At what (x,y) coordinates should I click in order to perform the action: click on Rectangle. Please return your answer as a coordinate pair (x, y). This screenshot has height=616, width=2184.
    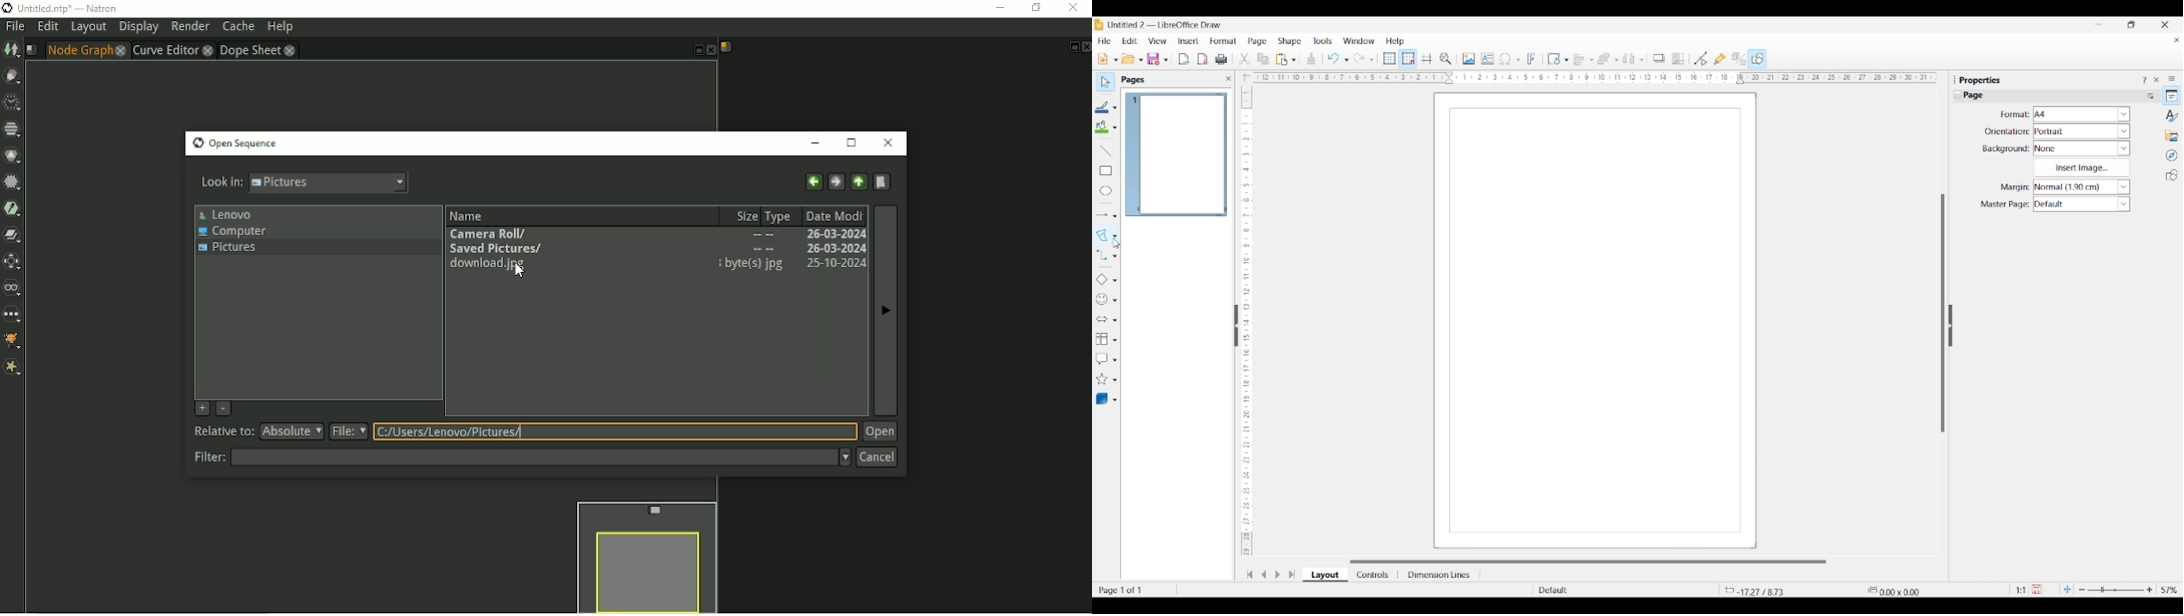
    Looking at the image, I should click on (1106, 171).